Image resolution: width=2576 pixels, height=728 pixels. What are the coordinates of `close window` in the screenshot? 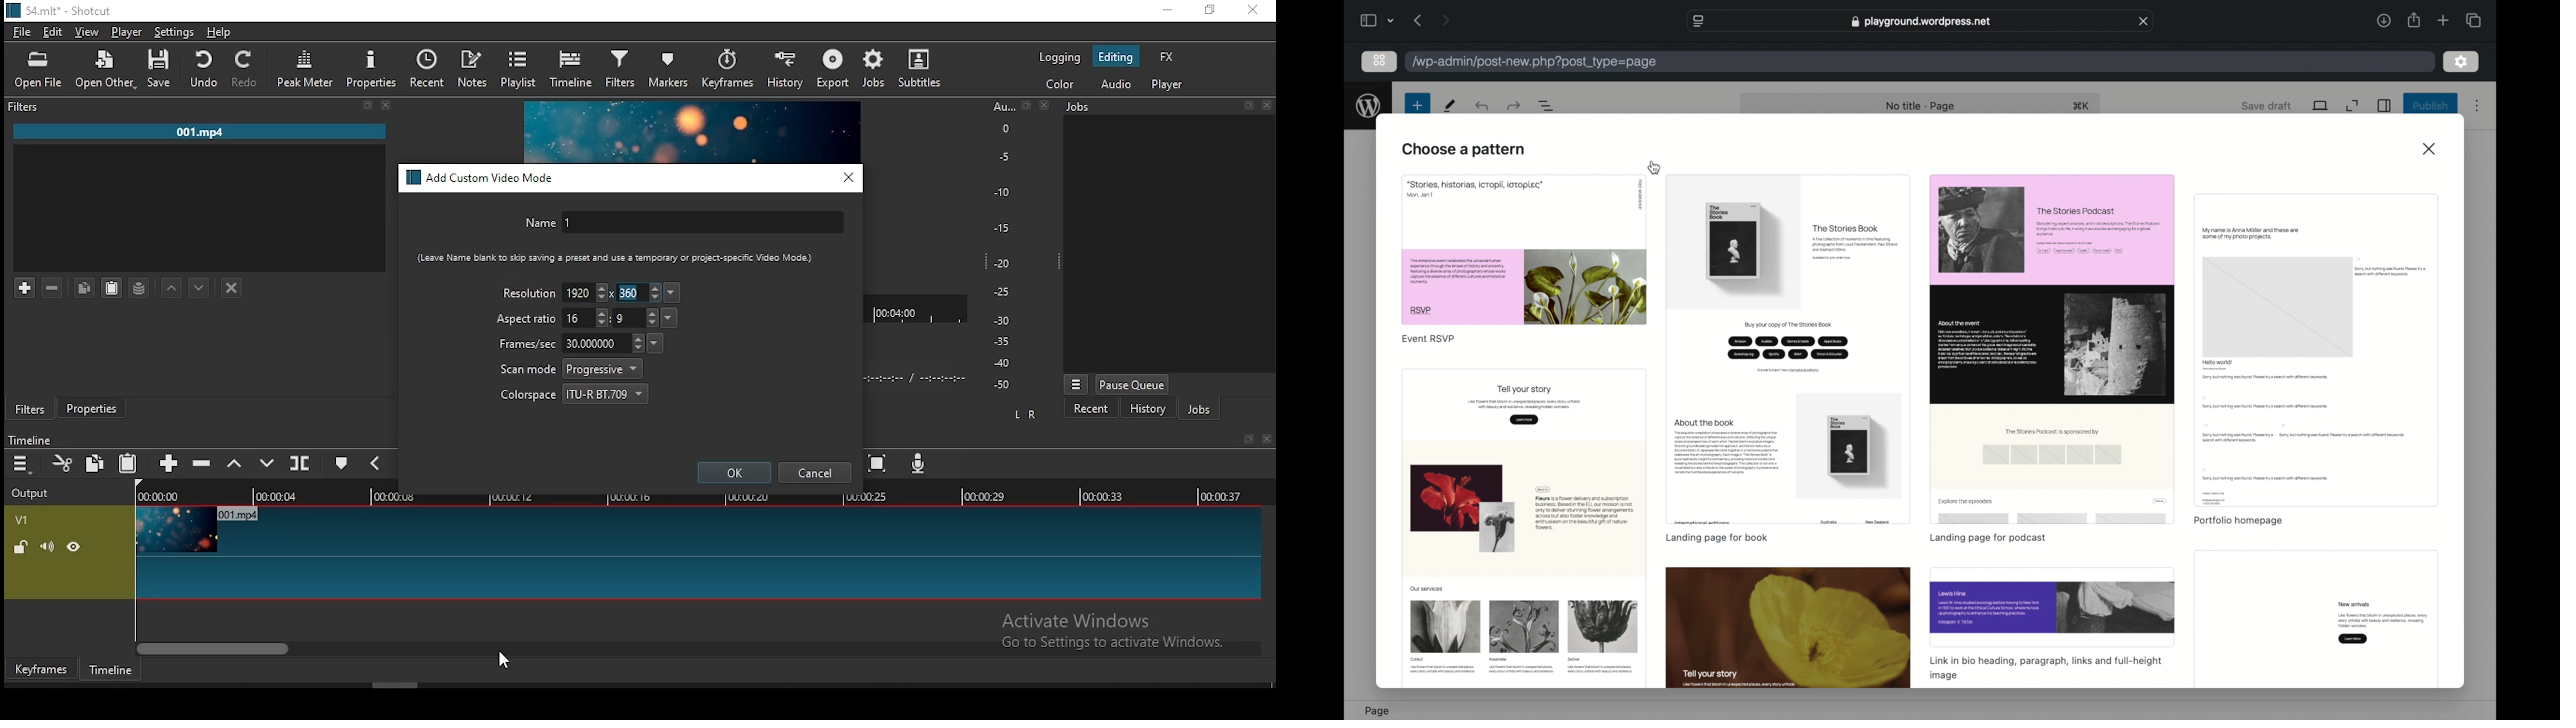 It's located at (849, 177).